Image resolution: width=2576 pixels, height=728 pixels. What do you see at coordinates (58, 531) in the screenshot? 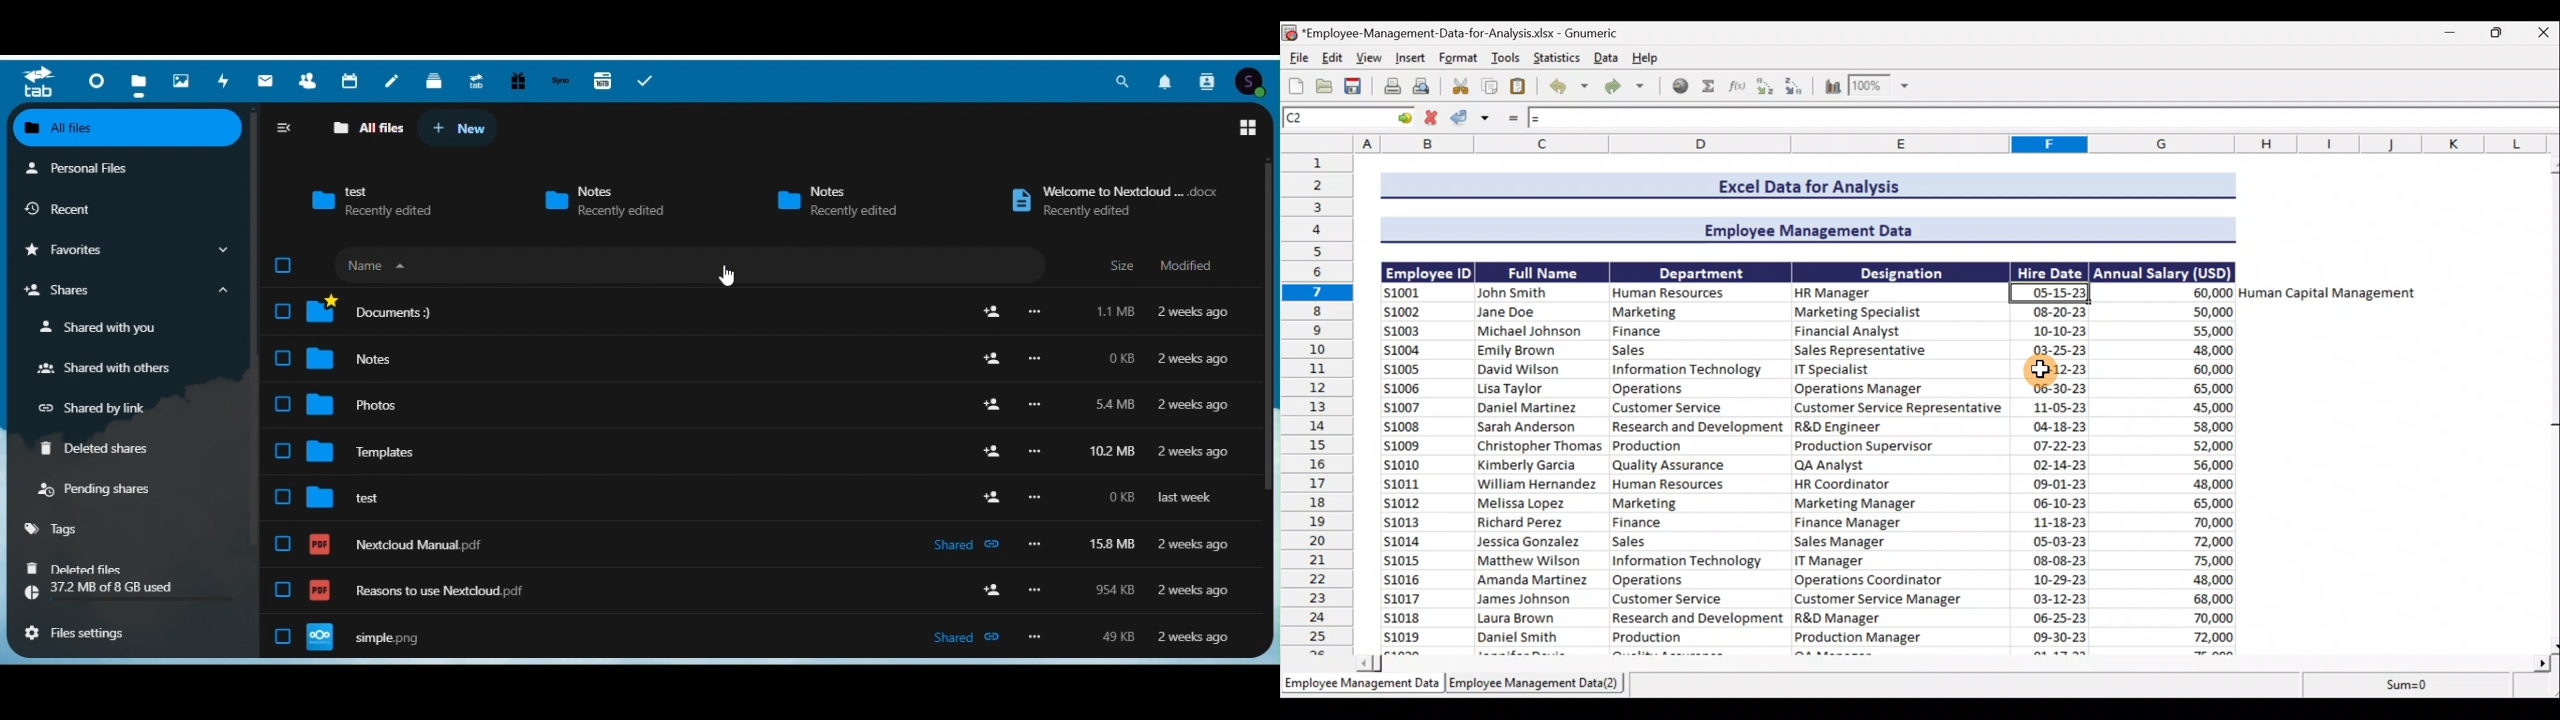
I see `Tags` at bounding box center [58, 531].